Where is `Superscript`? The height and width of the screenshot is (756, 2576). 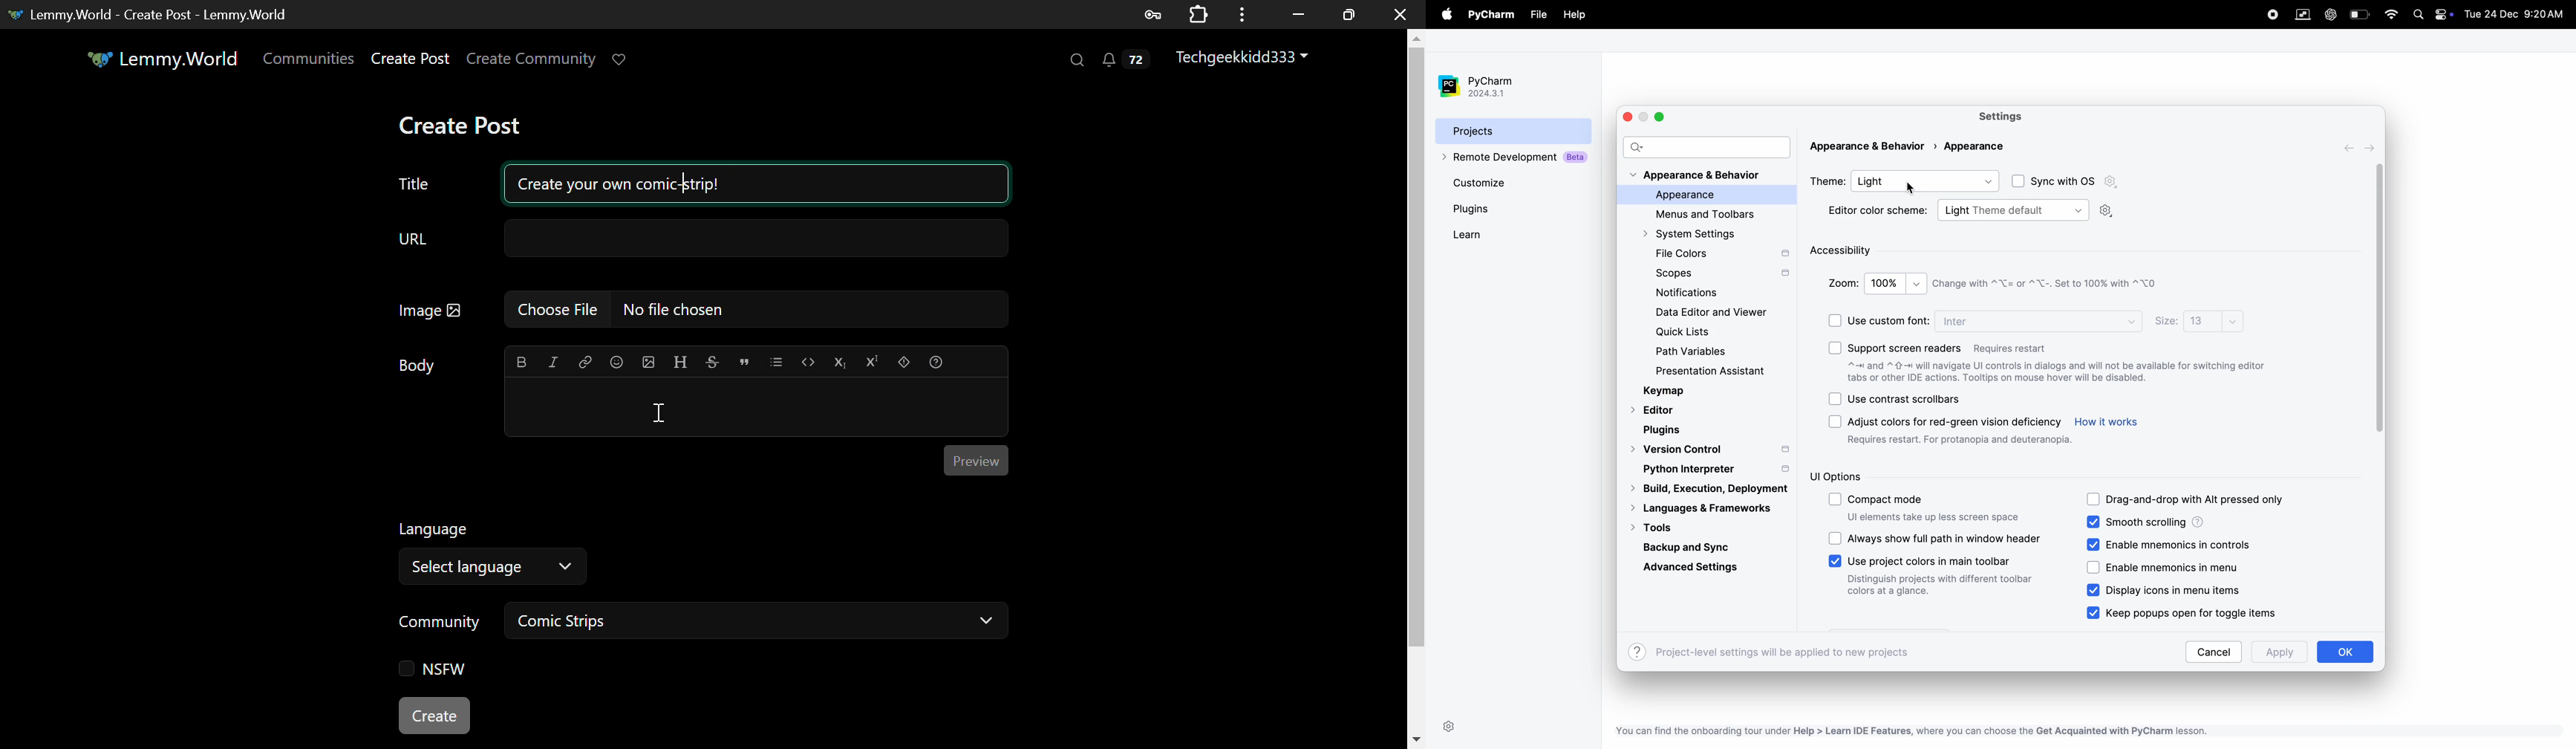 Superscript is located at coordinates (872, 363).